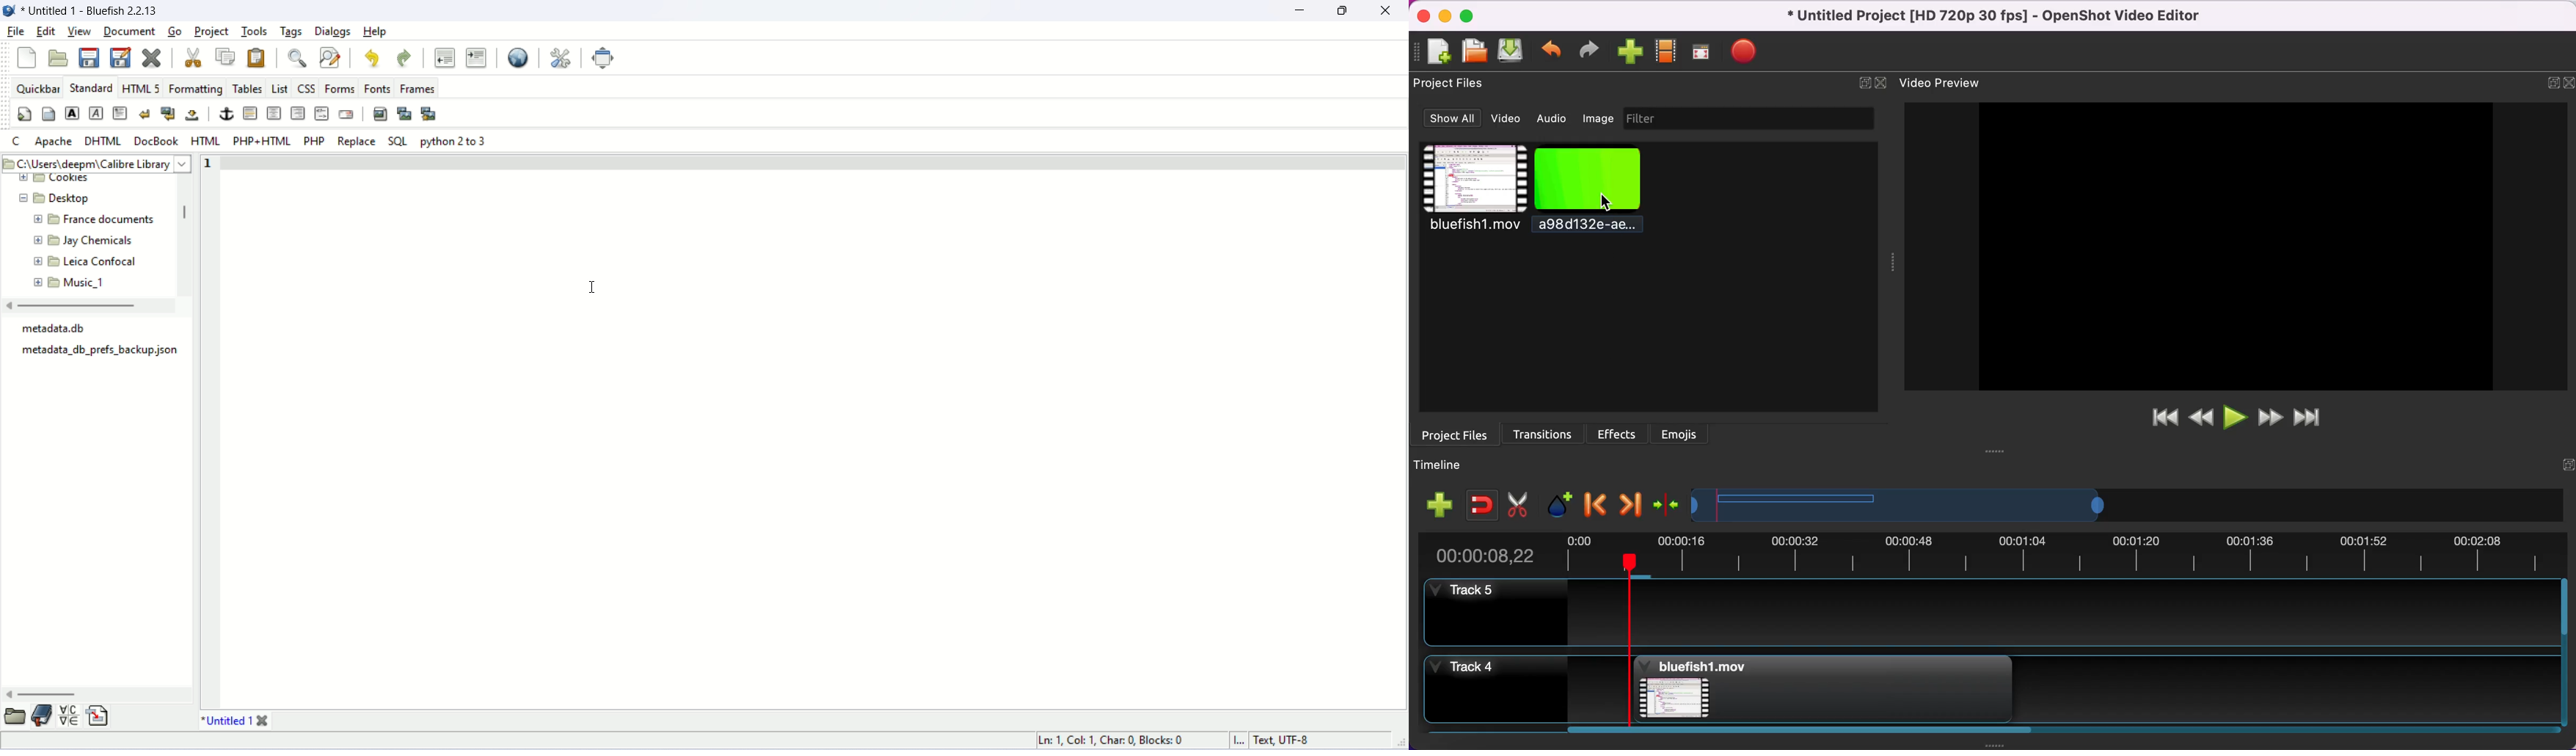 The height and width of the screenshot is (756, 2576). What do you see at coordinates (48, 198) in the screenshot?
I see `folder name` at bounding box center [48, 198].